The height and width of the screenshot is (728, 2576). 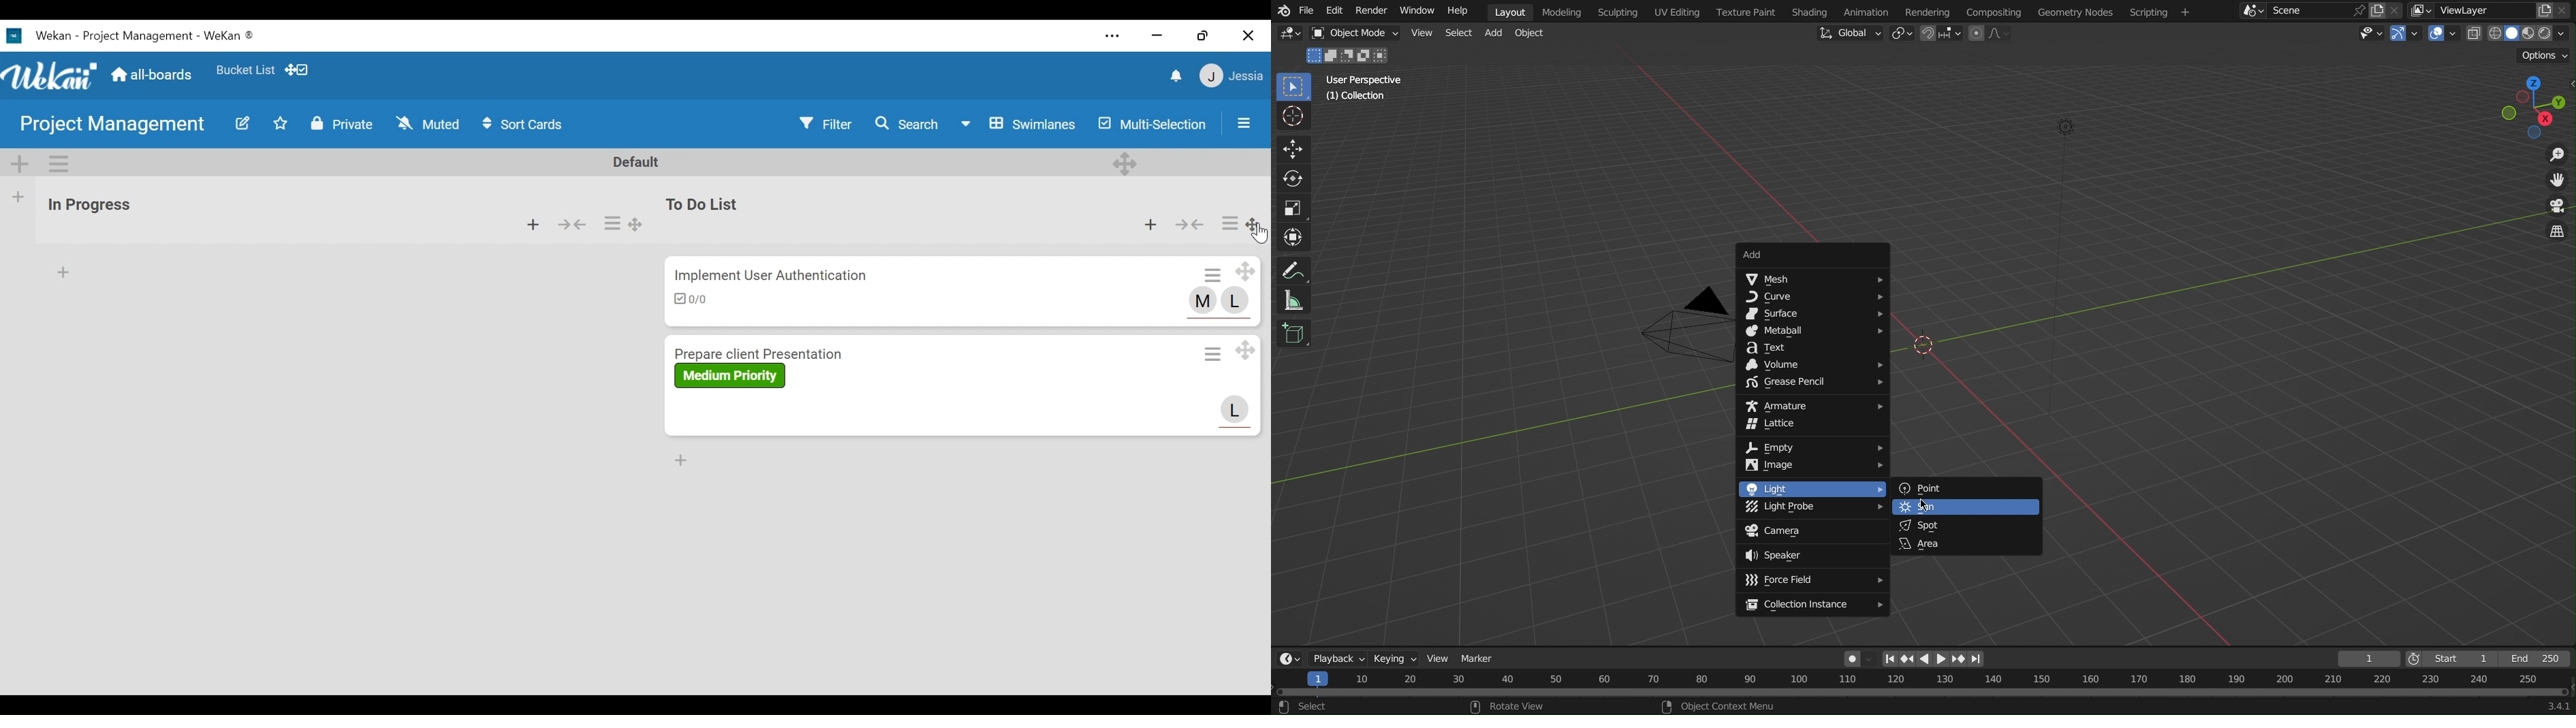 What do you see at coordinates (1246, 35) in the screenshot?
I see `close` at bounding box center [1246, 35].